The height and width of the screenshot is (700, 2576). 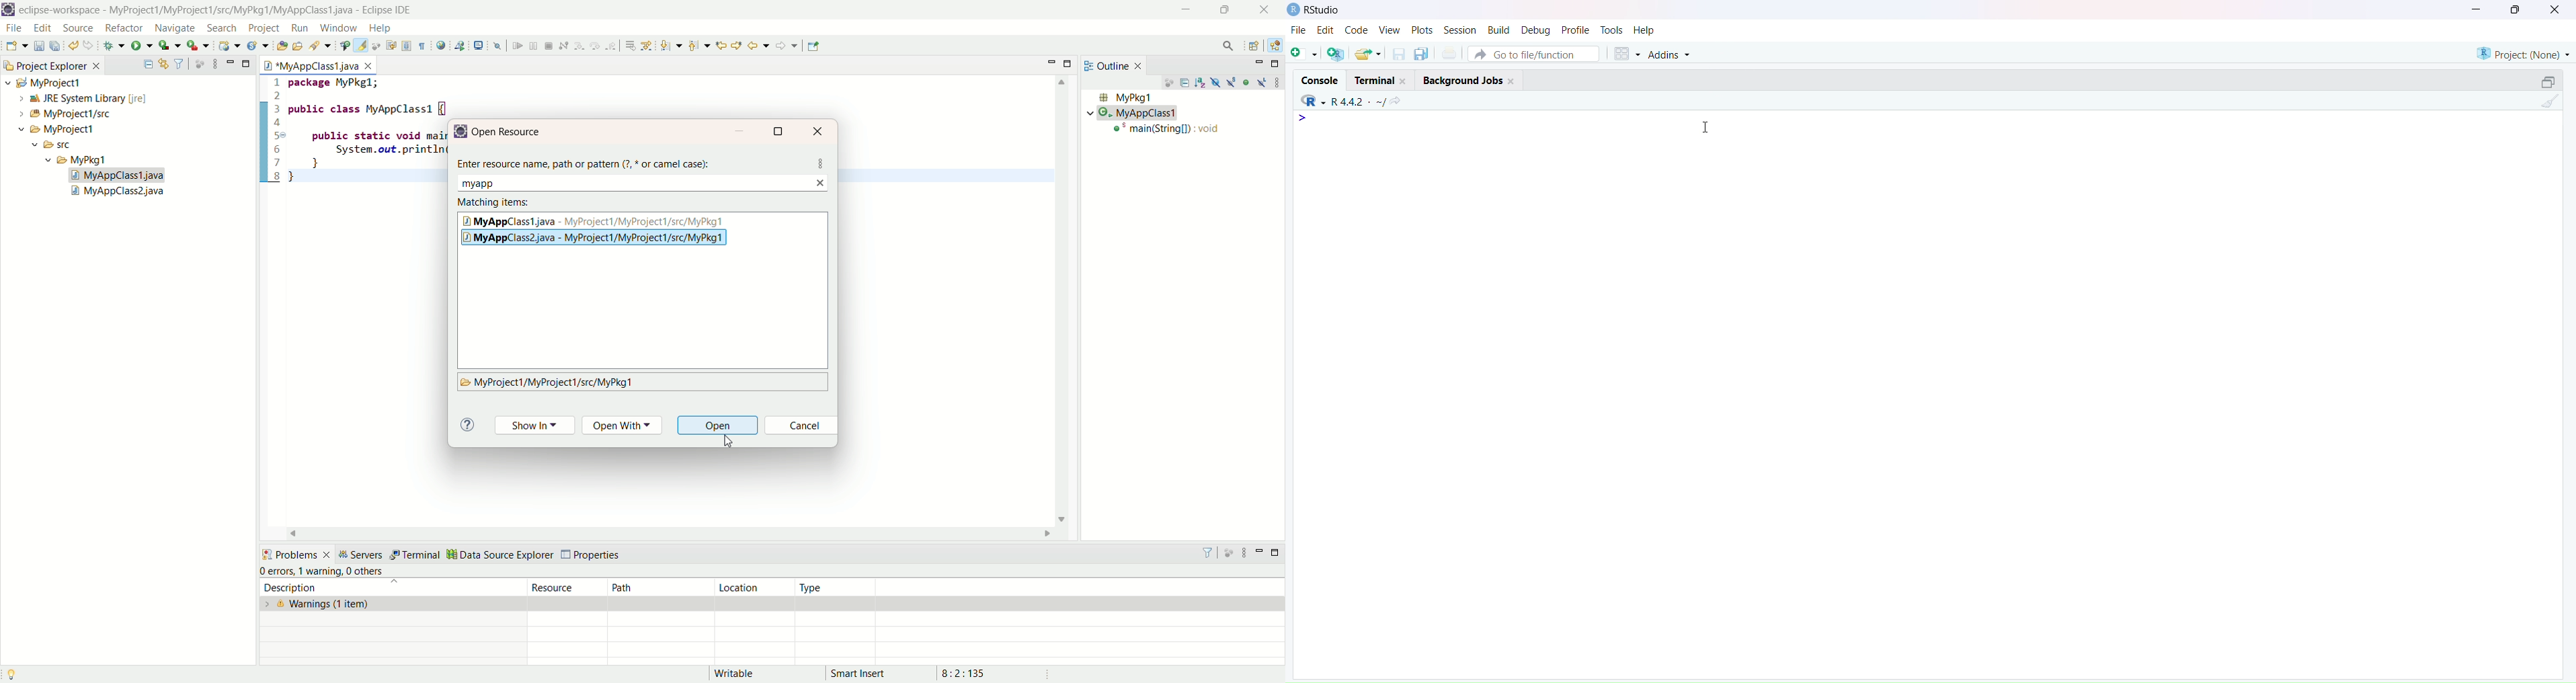 What do you see at coordinates (1670, 56) in the screenshot?
I see `addins` at bounding box center [1670, 56].